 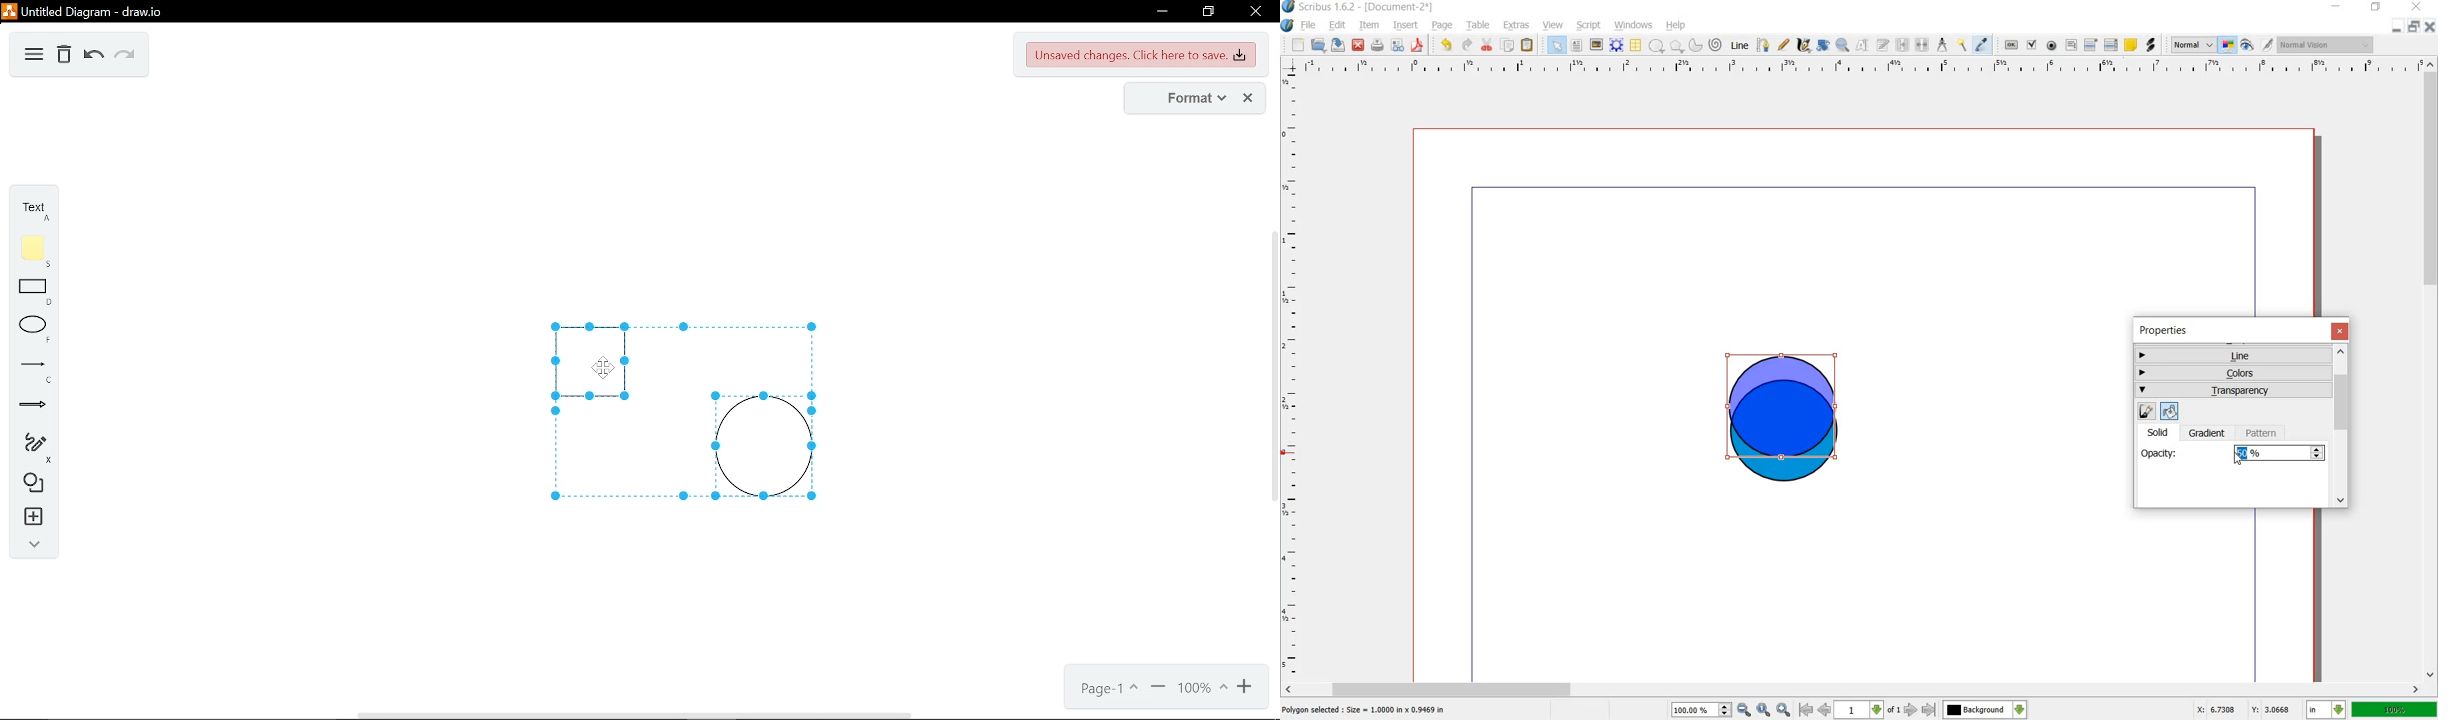 What do you see at coordinates (1359, 46) in the screenshot?
I see `close` at bounding box center [1359, 46].